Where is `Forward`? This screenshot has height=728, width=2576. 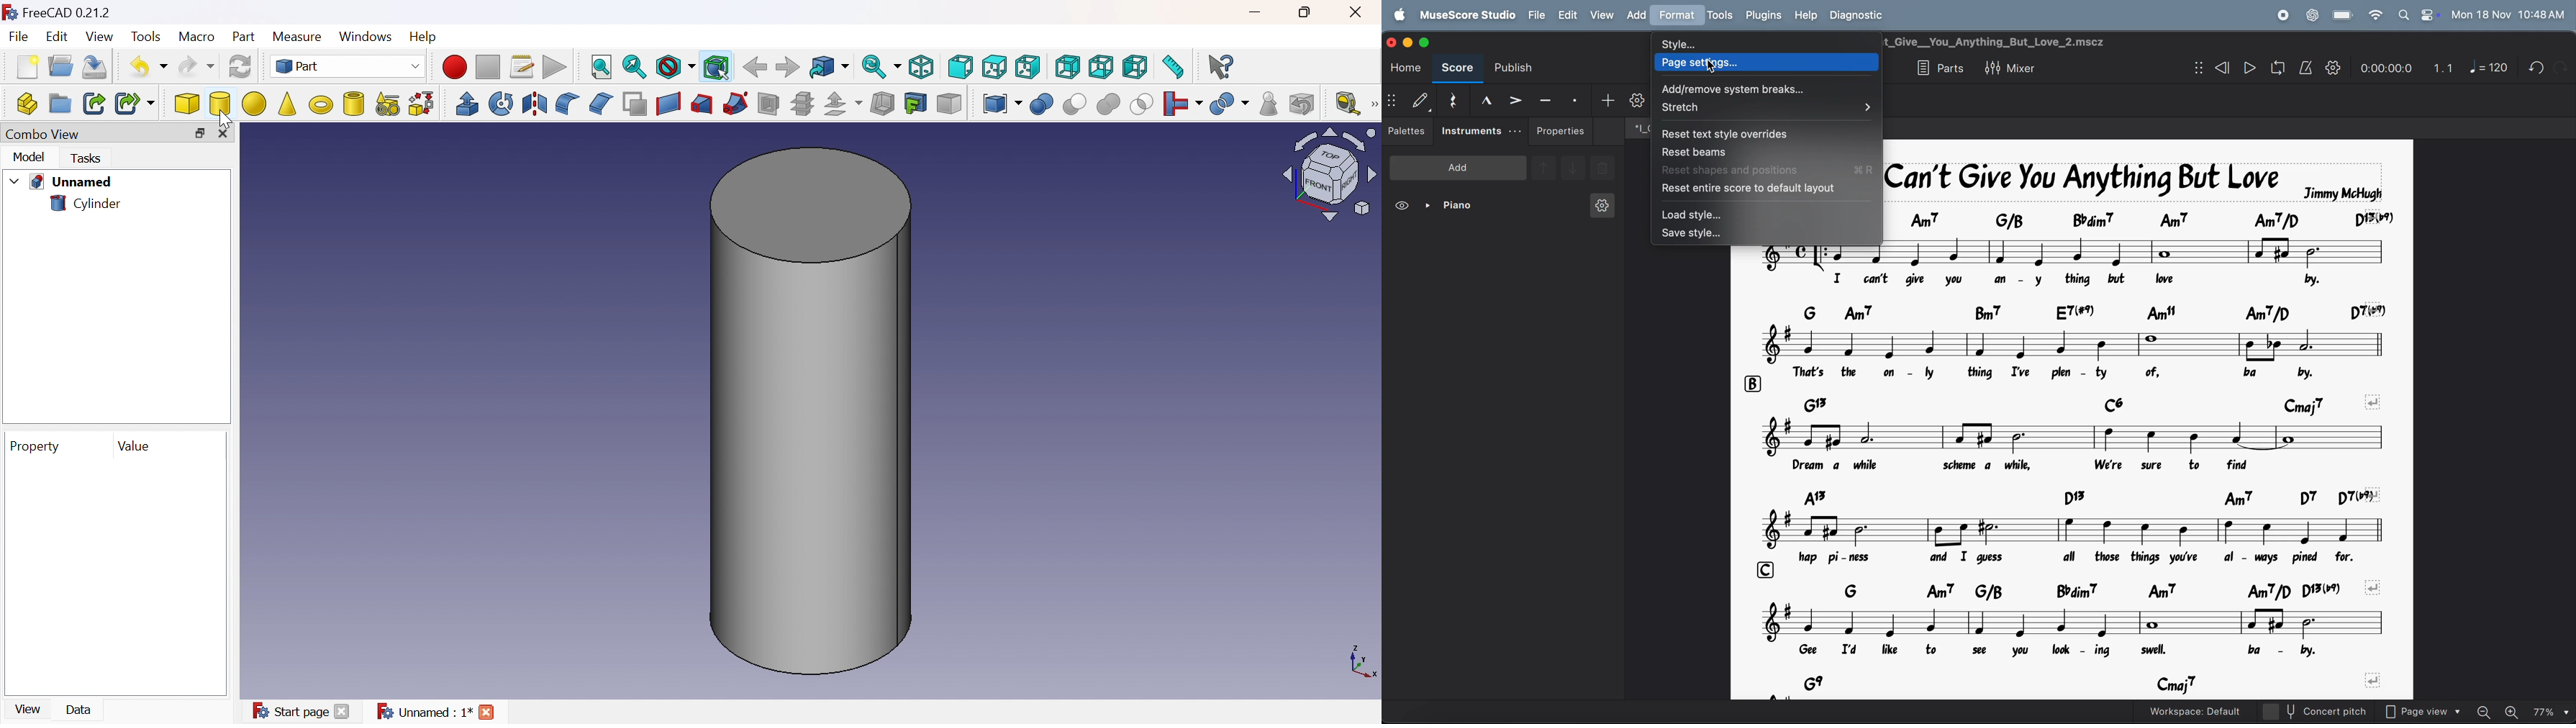 Forward is located at coordinates (789, 67).